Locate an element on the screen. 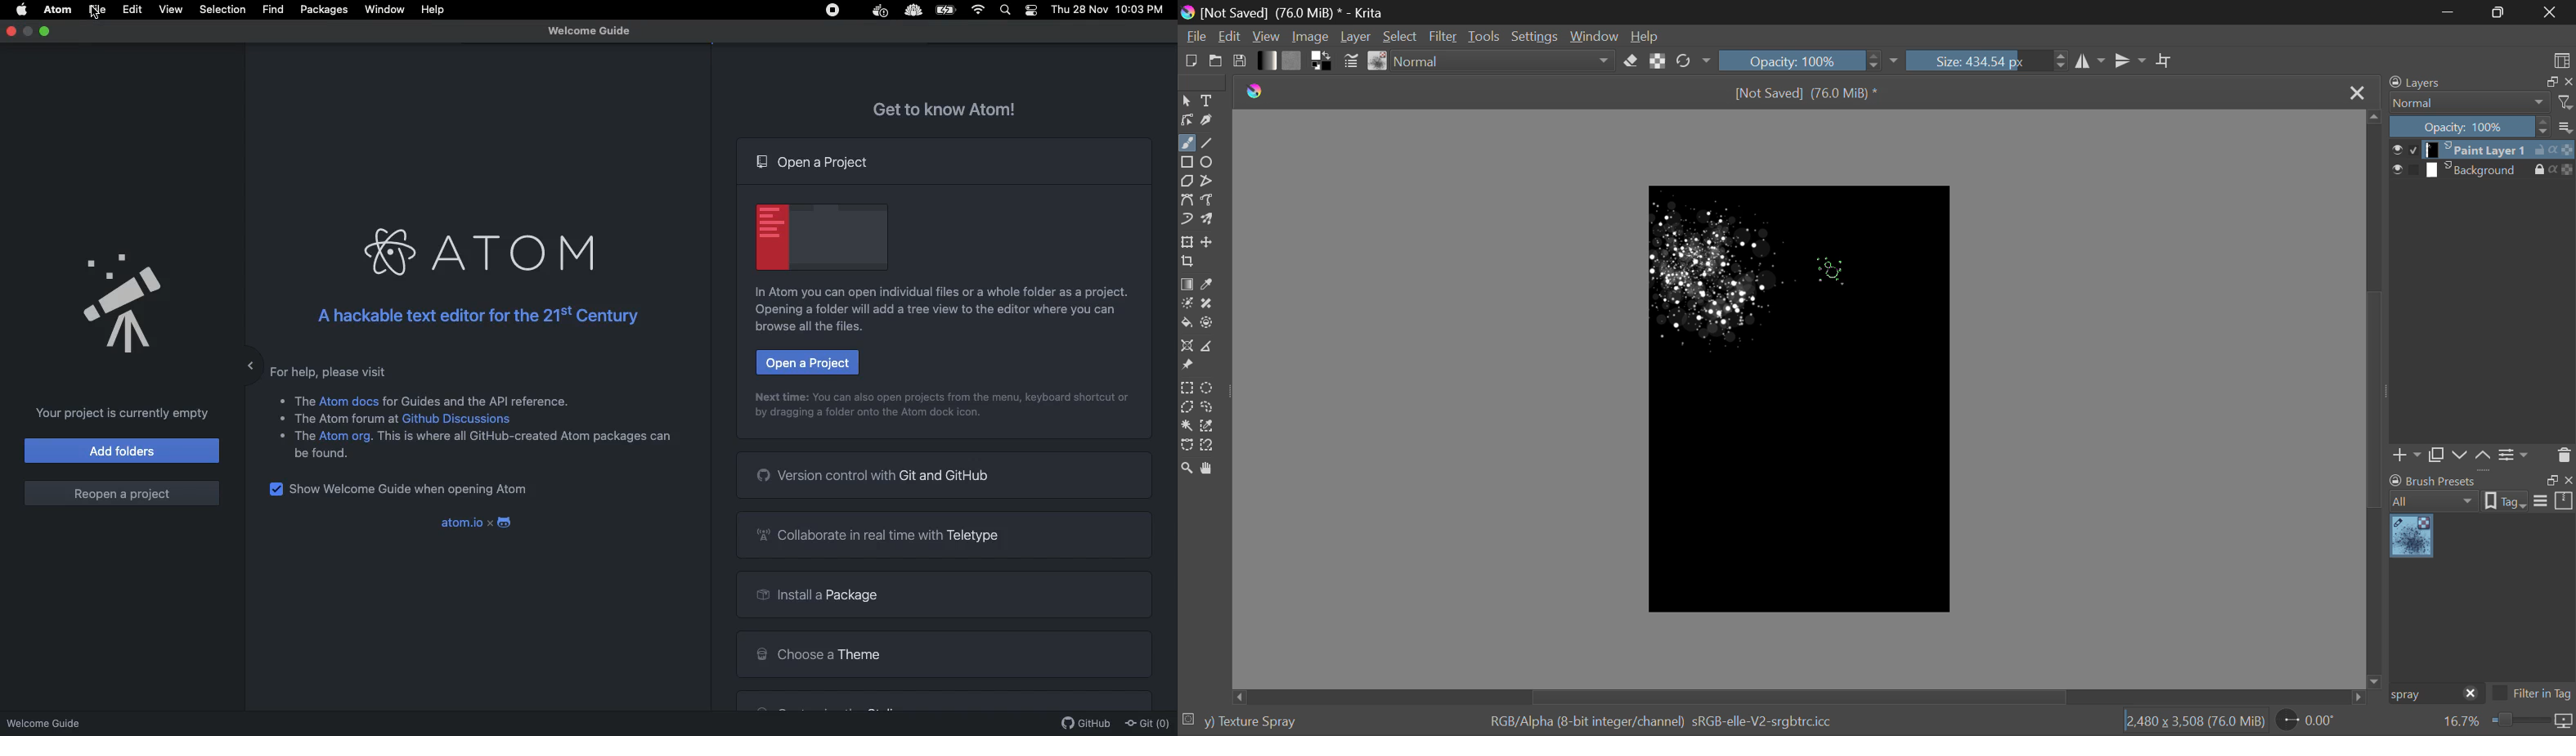 Image resolution: width=2576 pixels, height=756 pixels. minimize is located at coordinates (29, 31).